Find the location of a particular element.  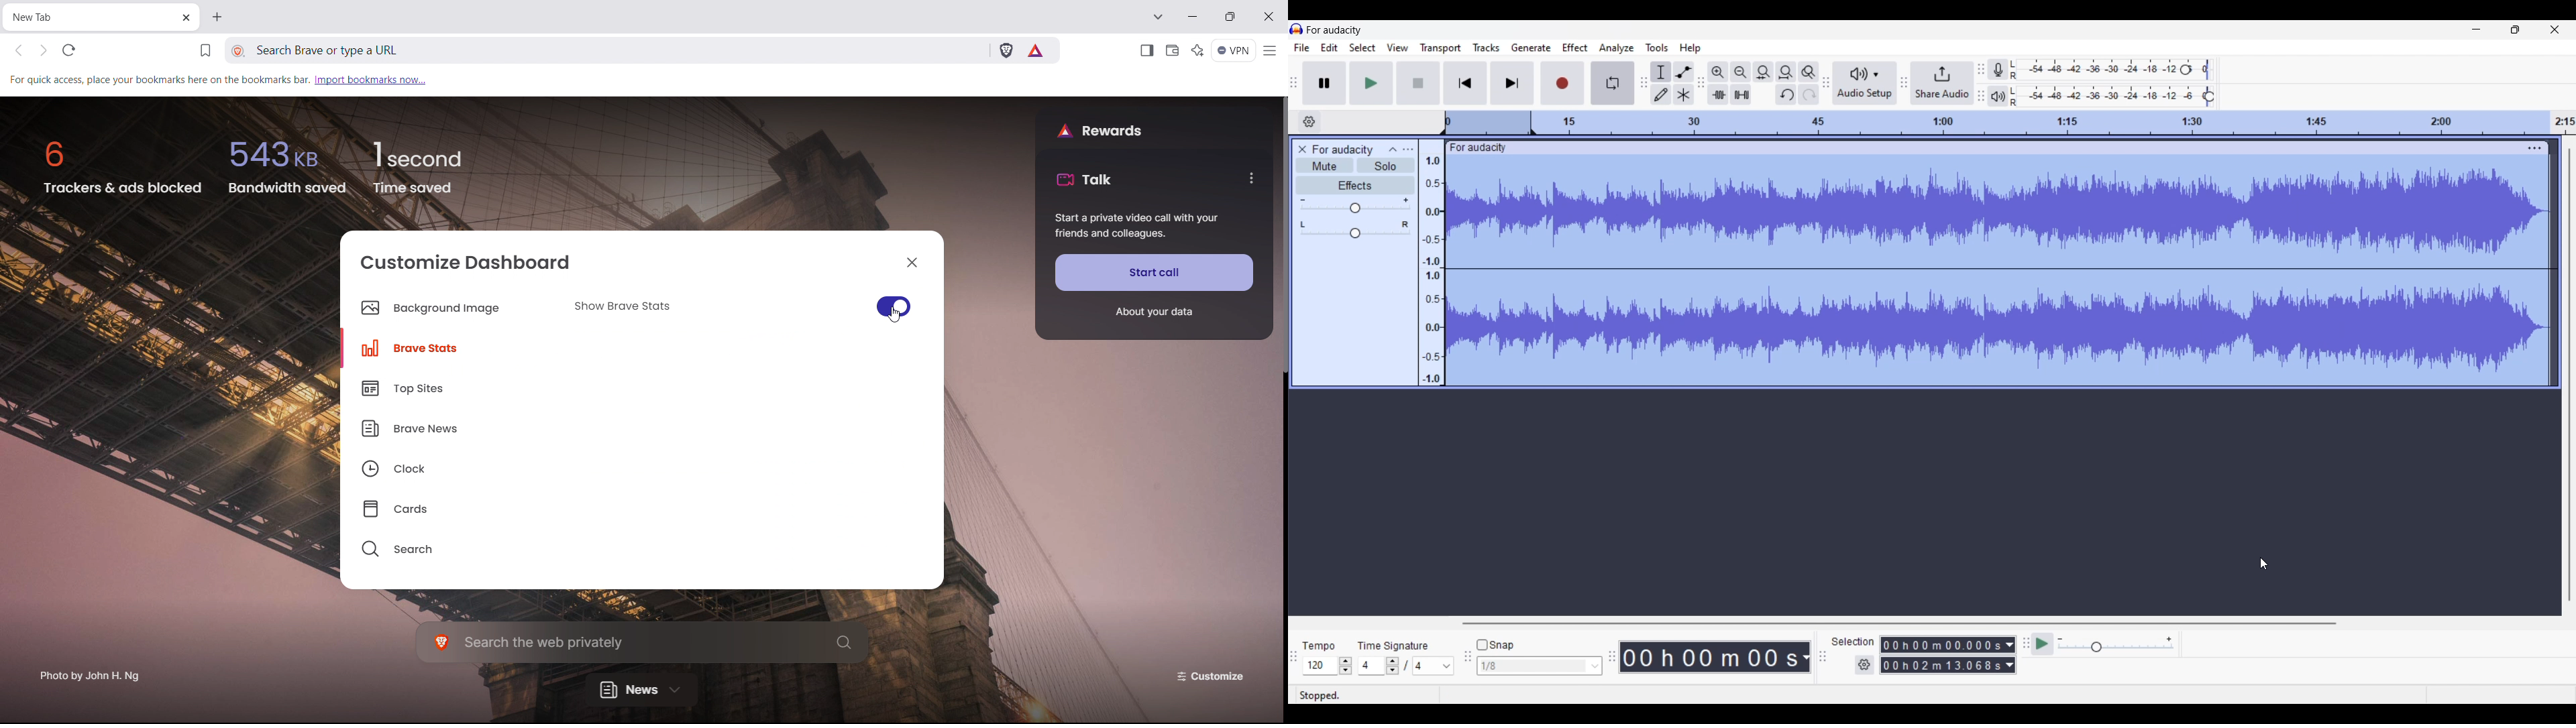

Audio track name is located at coordinates (1343, 150).